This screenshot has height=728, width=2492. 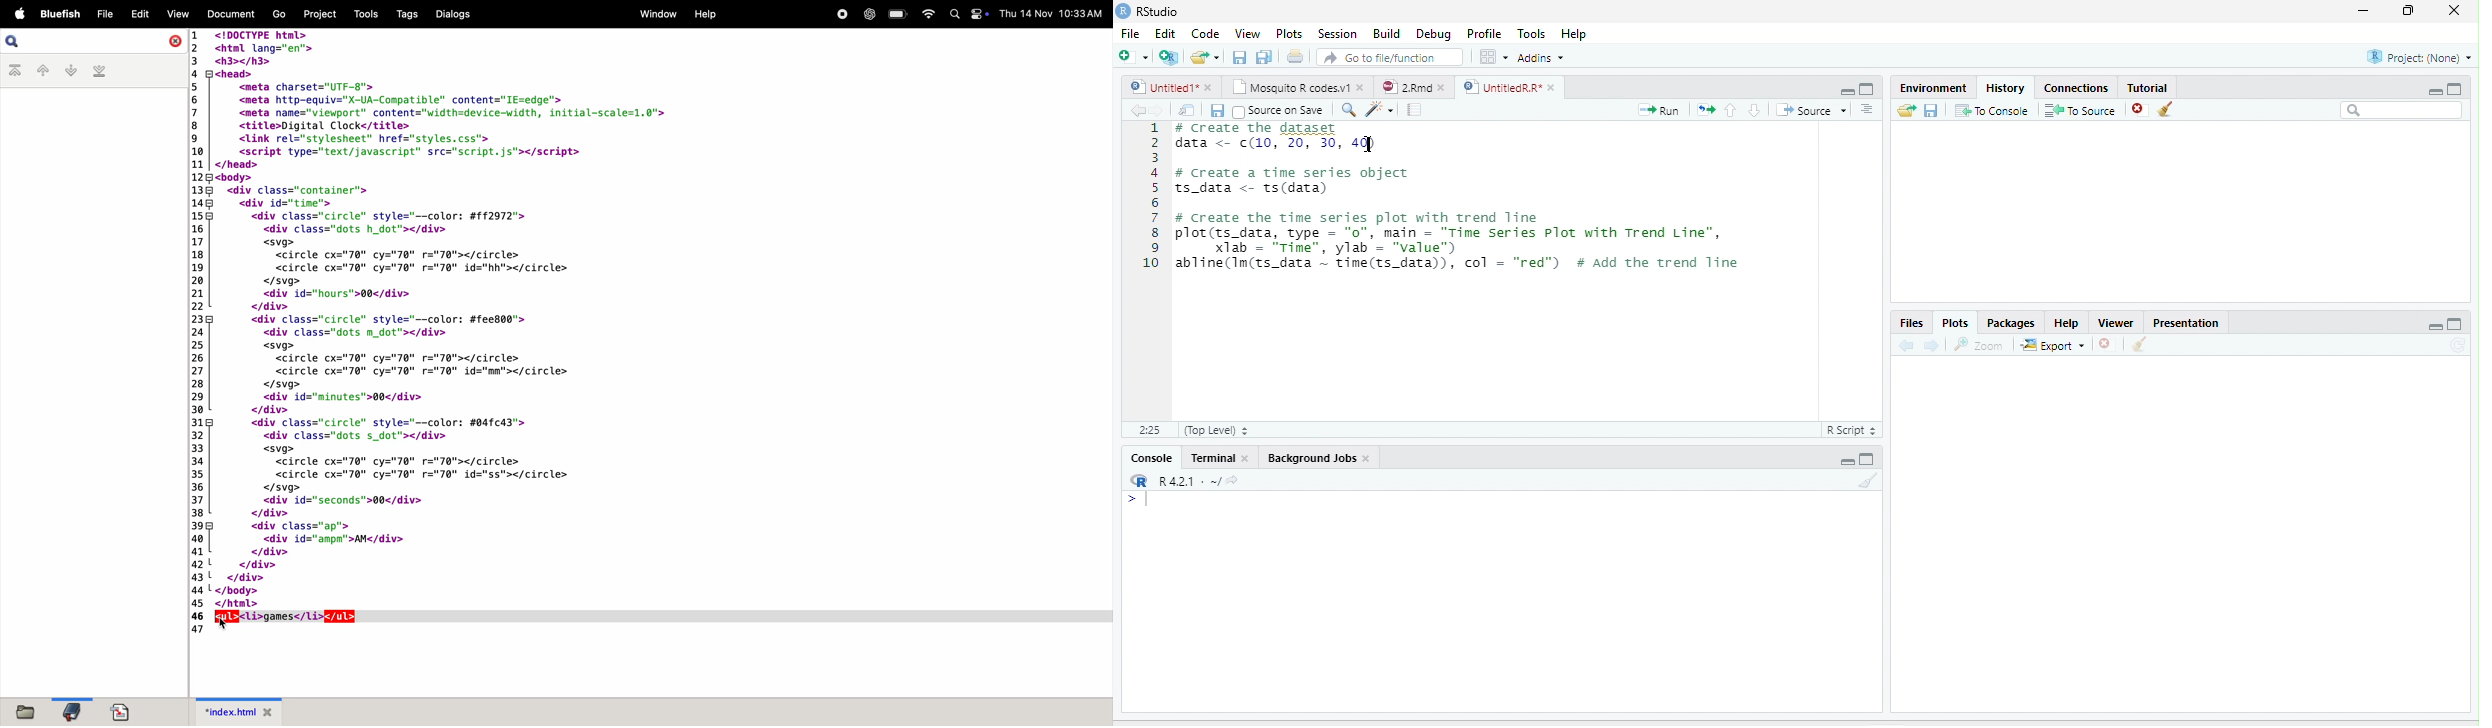 I want to click on History, so click(x=2006, y=87).